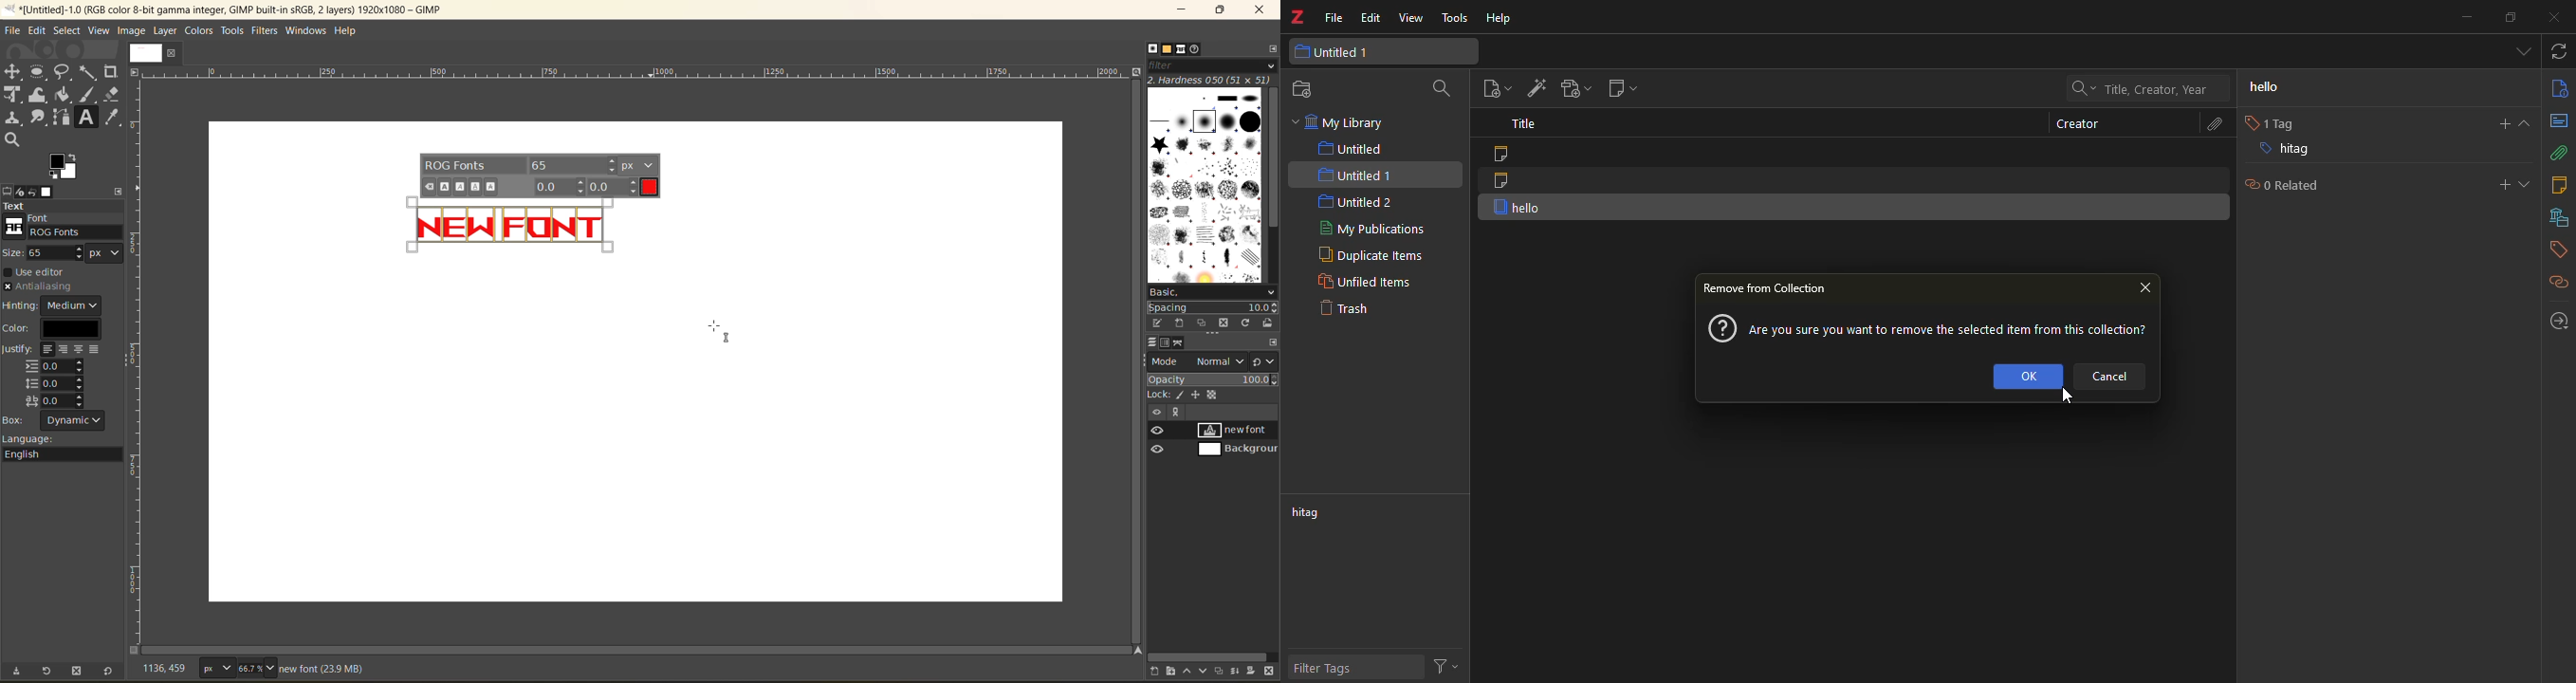 The width and height of the screenshot is (2576, 700). What do you see at coordinates (1176, 412) in the screenshot?
I see `view paths` at bounding box center [1176, 412].